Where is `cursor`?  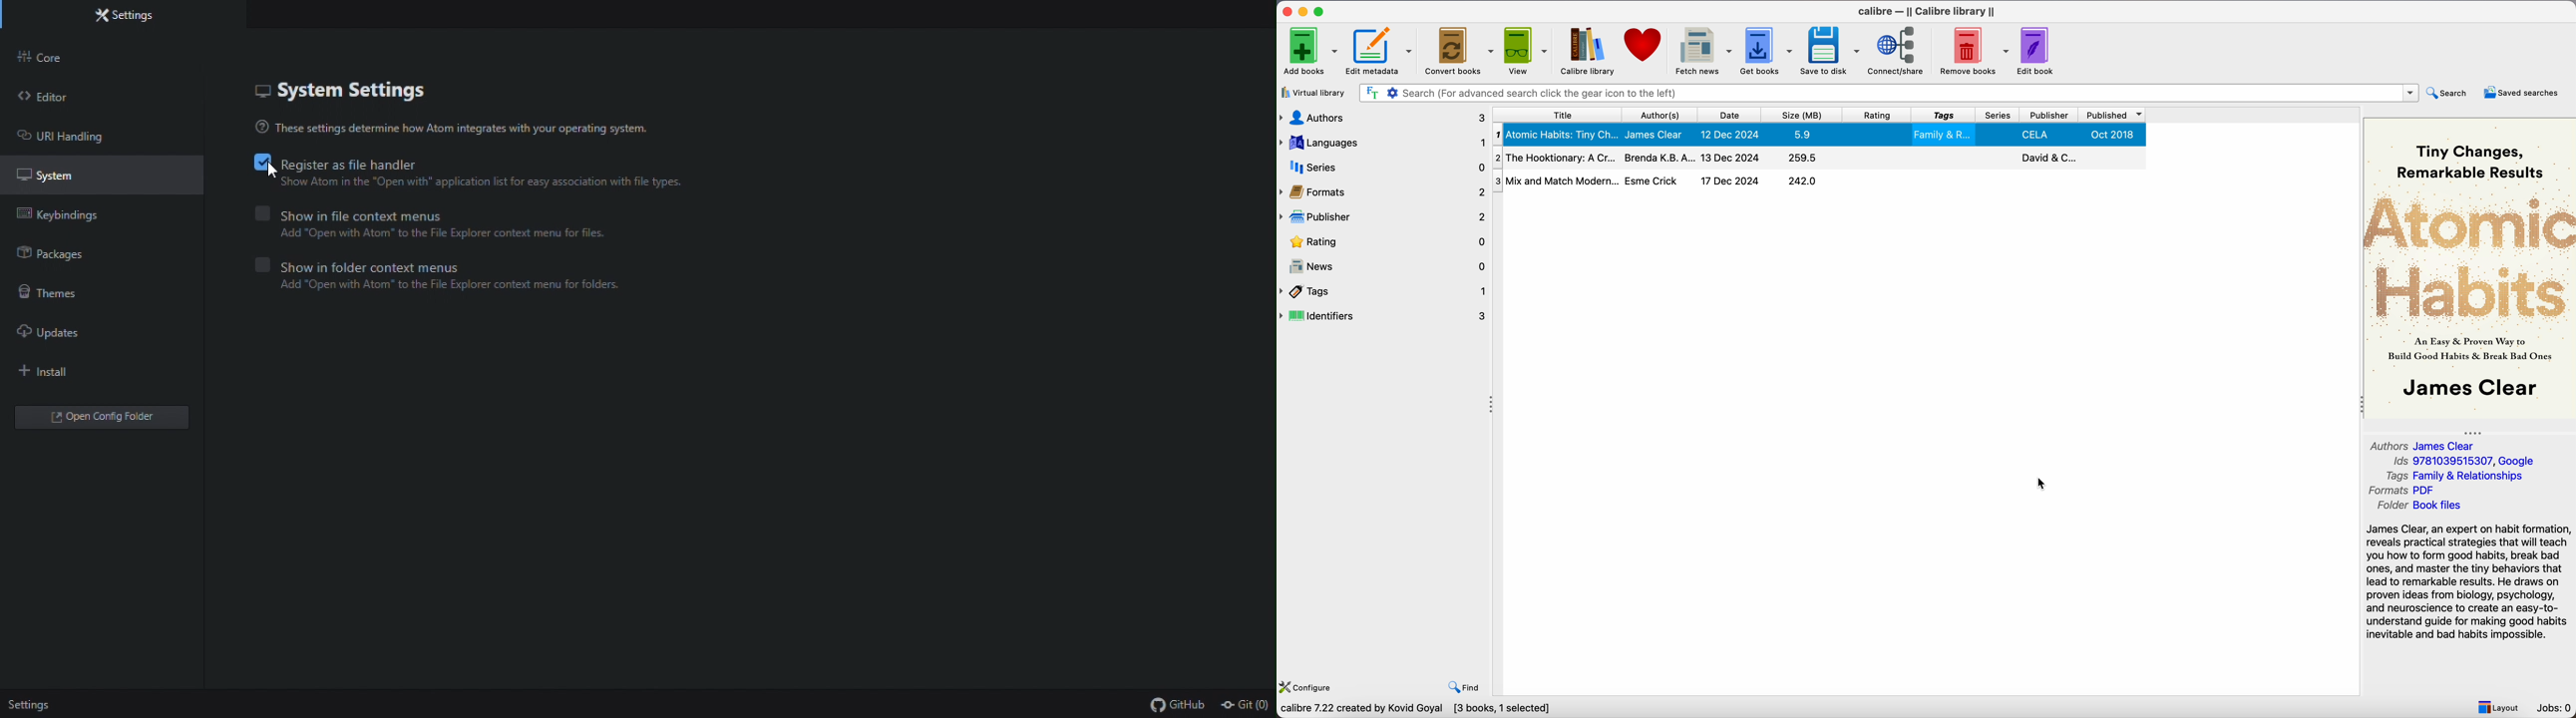
cursor is located at coordinates (2041, 485).